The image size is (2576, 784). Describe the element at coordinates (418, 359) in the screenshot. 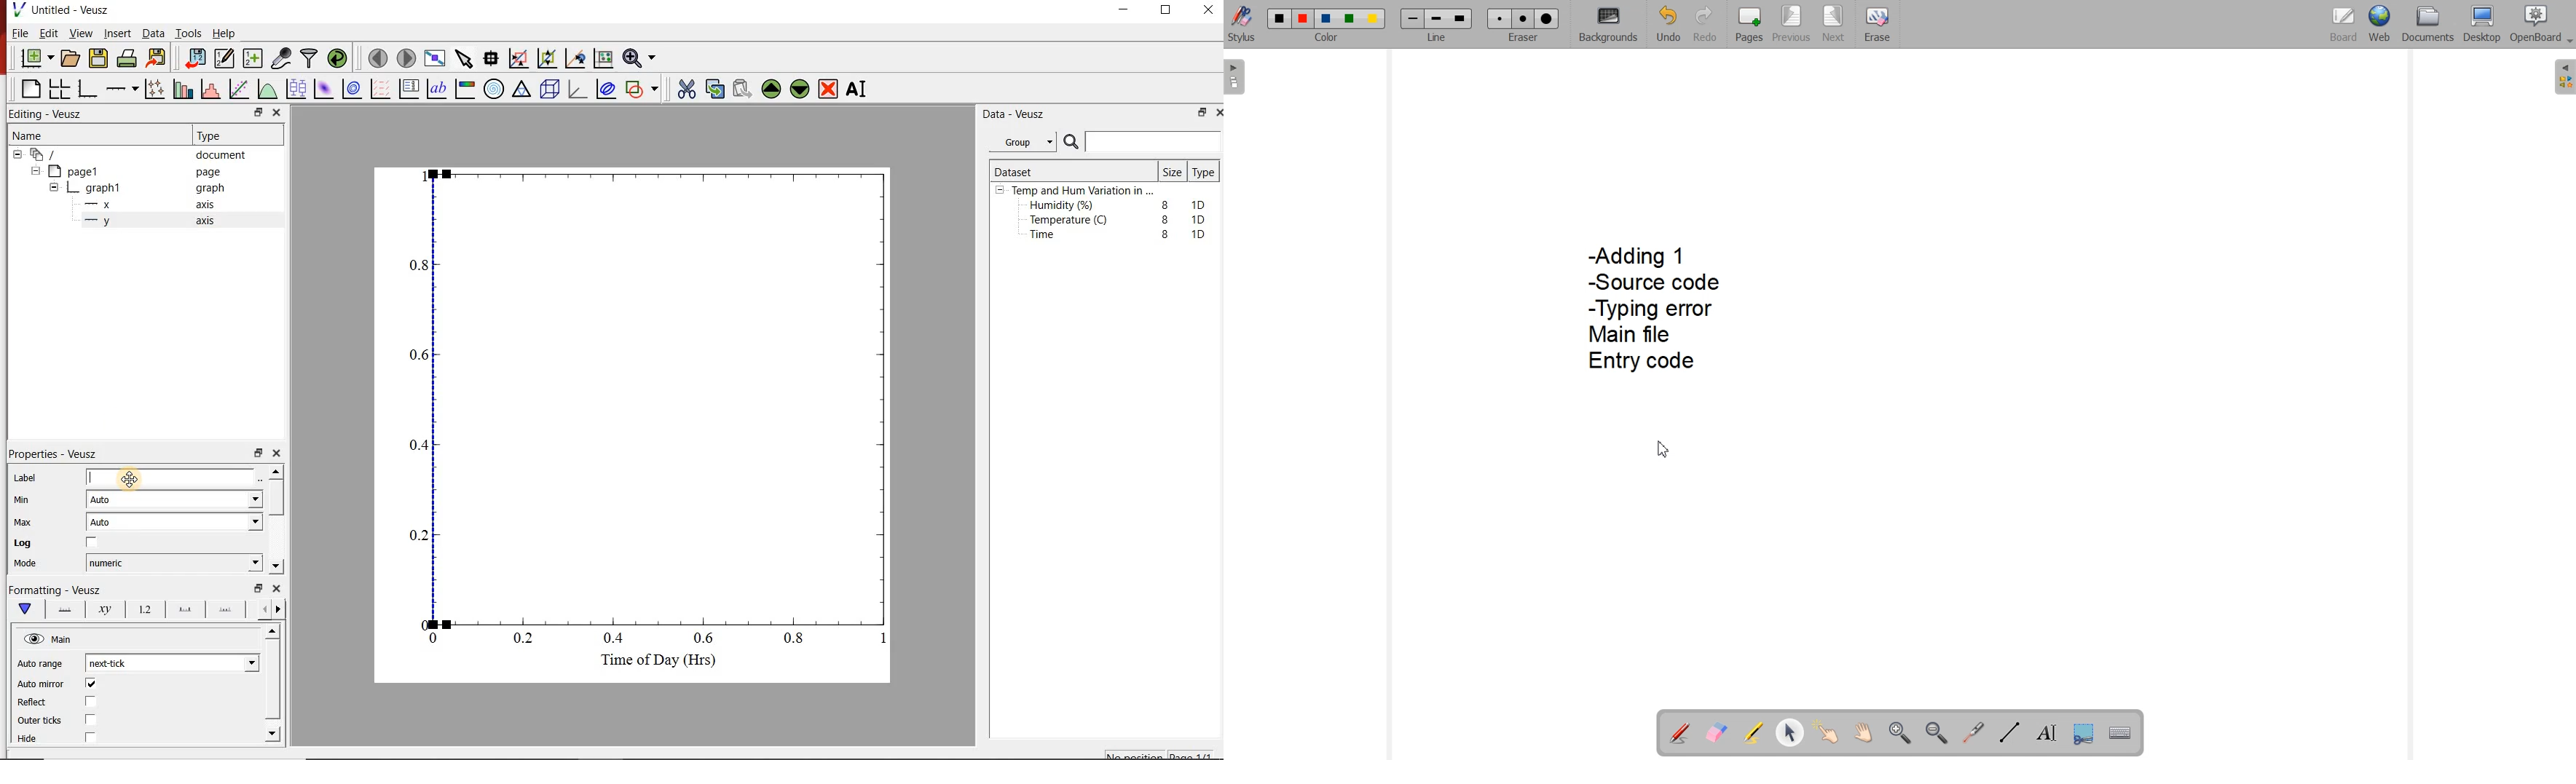

I see `0.6` at that location.